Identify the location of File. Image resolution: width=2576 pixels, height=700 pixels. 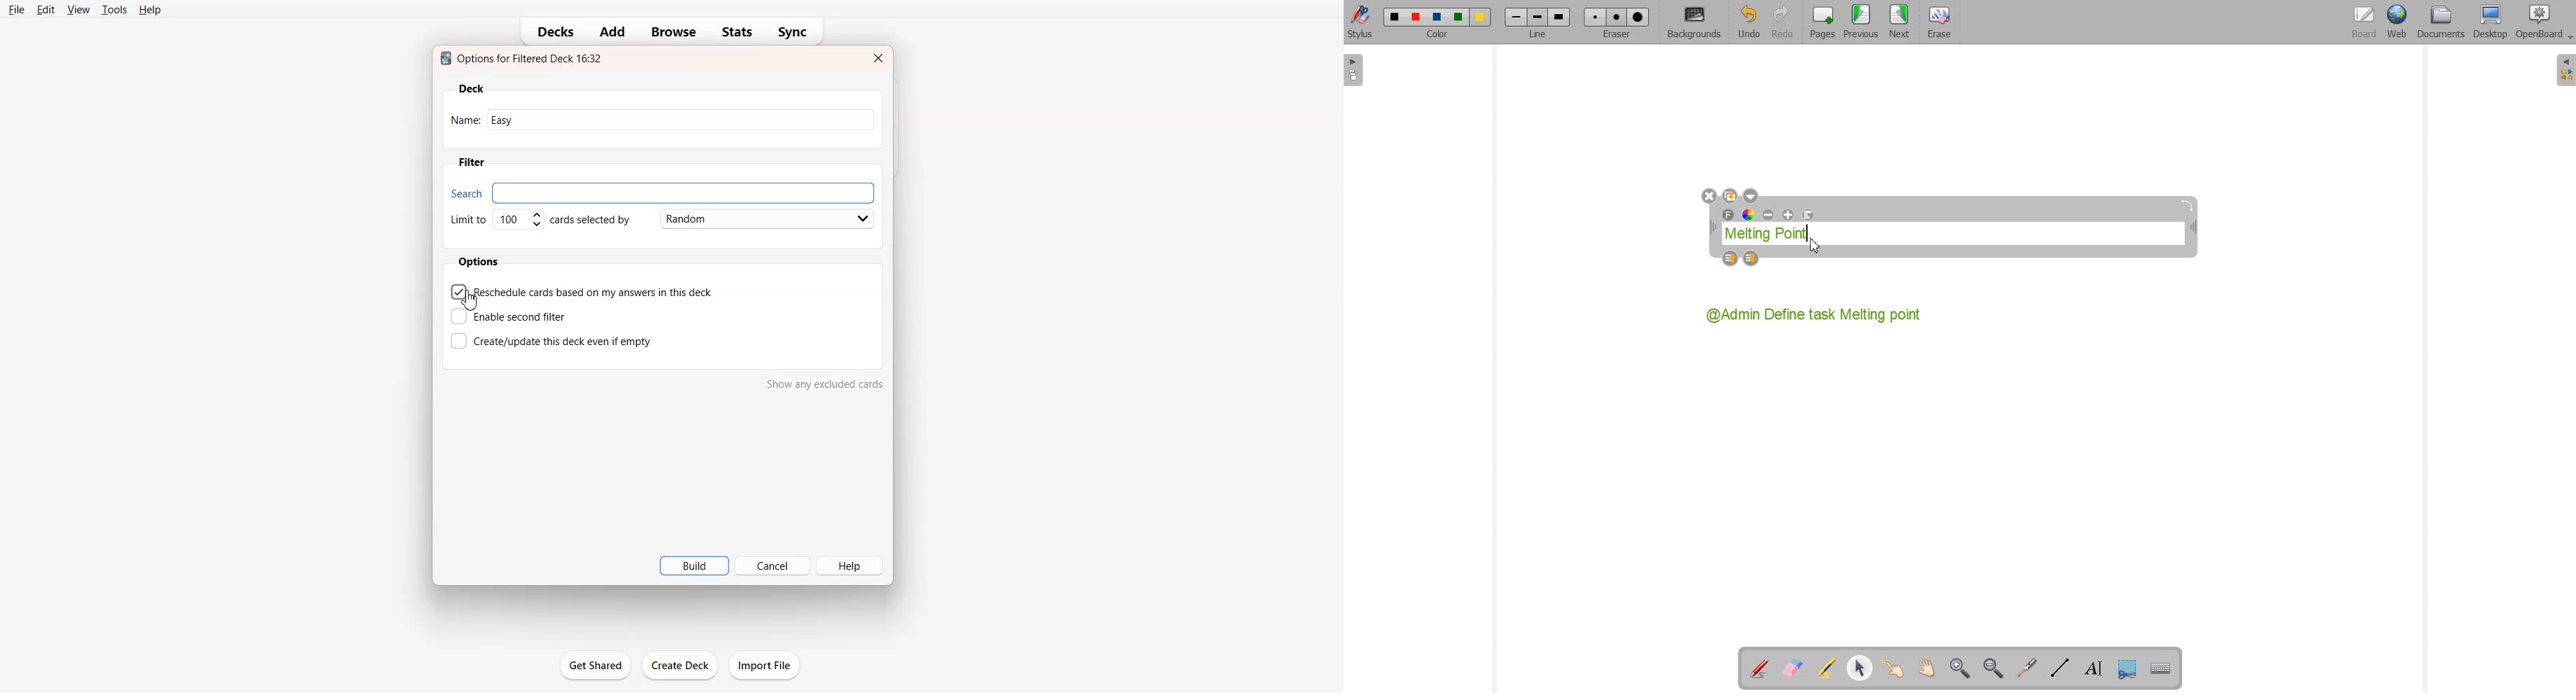
(17, 9).